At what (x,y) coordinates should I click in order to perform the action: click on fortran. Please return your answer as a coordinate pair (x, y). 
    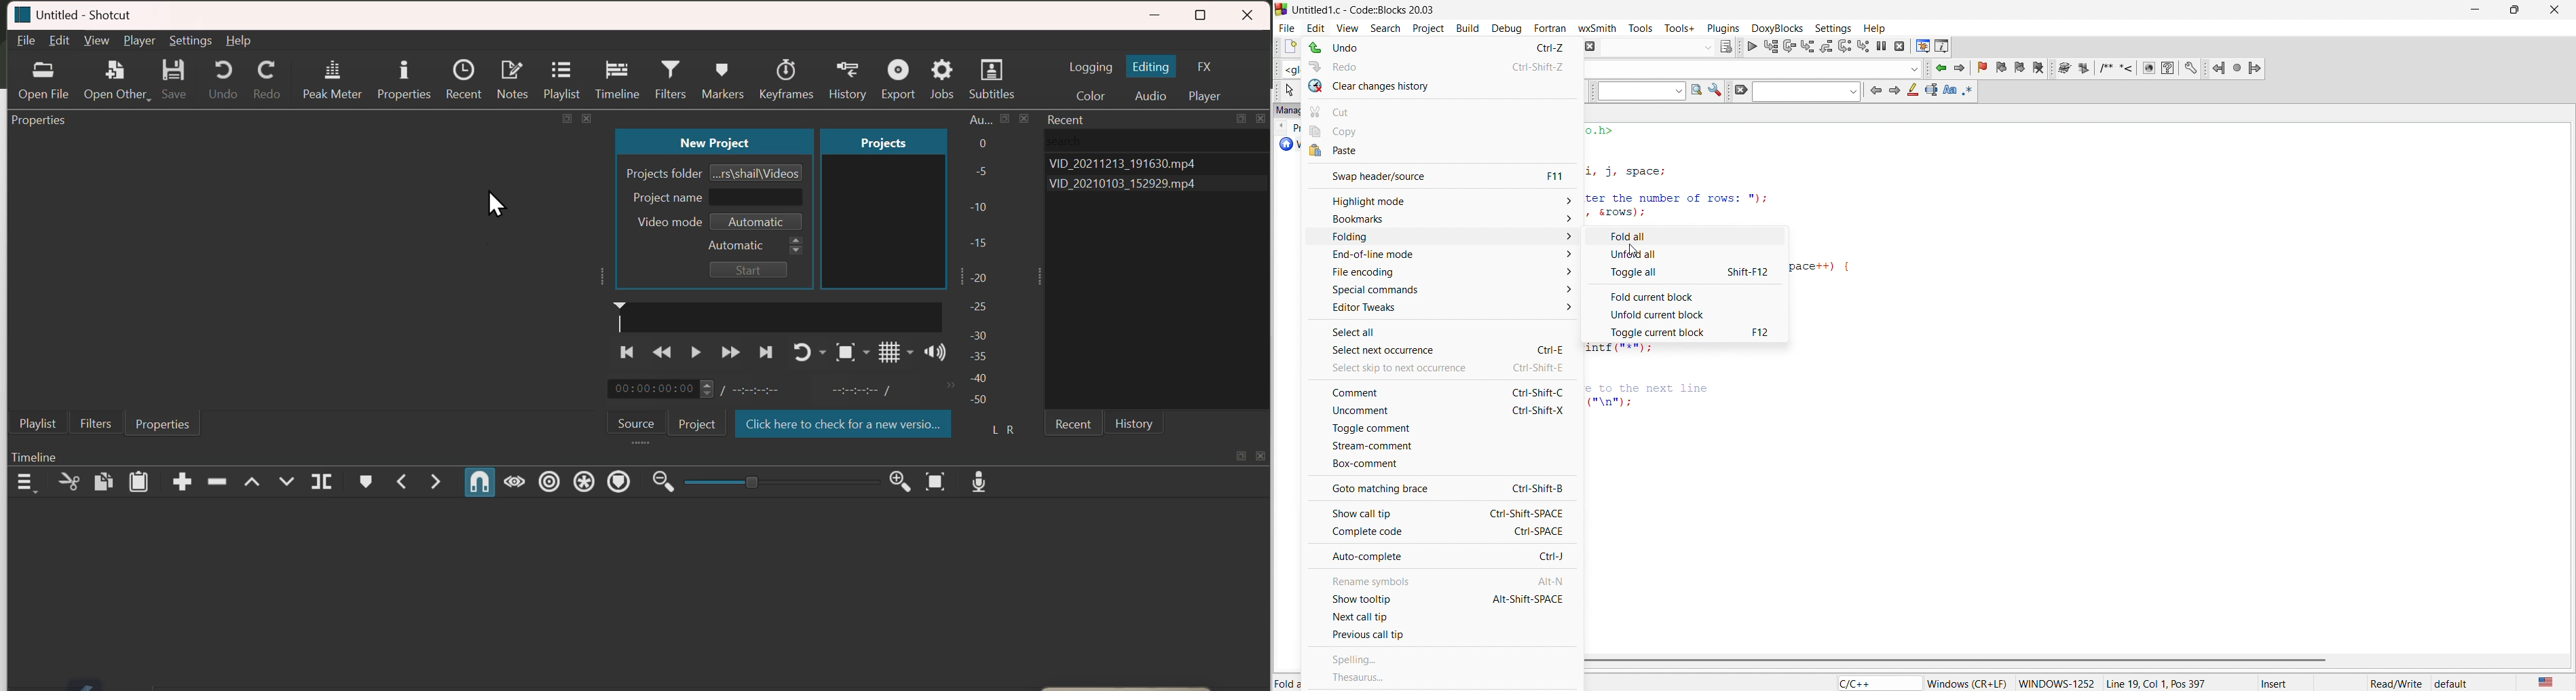
    Looking at the image, I should click on (1548, 28).